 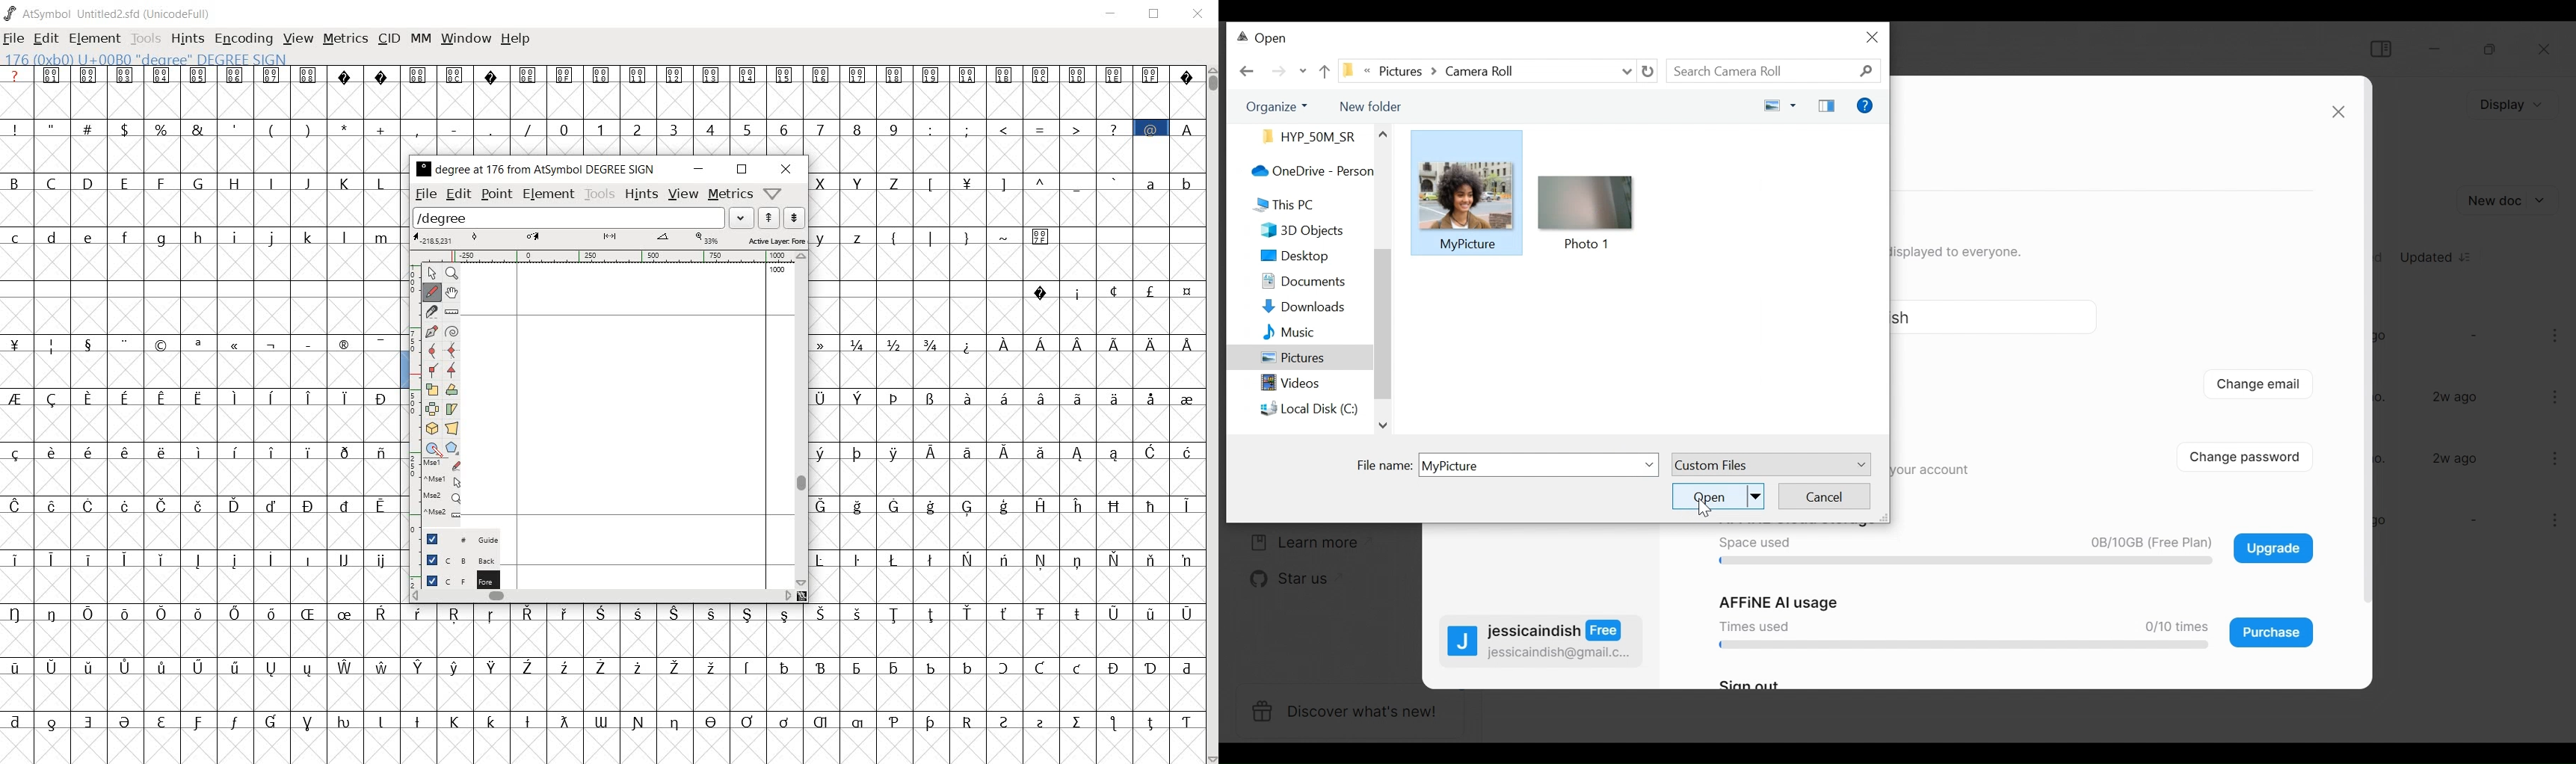 What do you see at coordinates (201, 692) in the screenshot?
I see `empty glyph slot` at bounding box center [201, 692].